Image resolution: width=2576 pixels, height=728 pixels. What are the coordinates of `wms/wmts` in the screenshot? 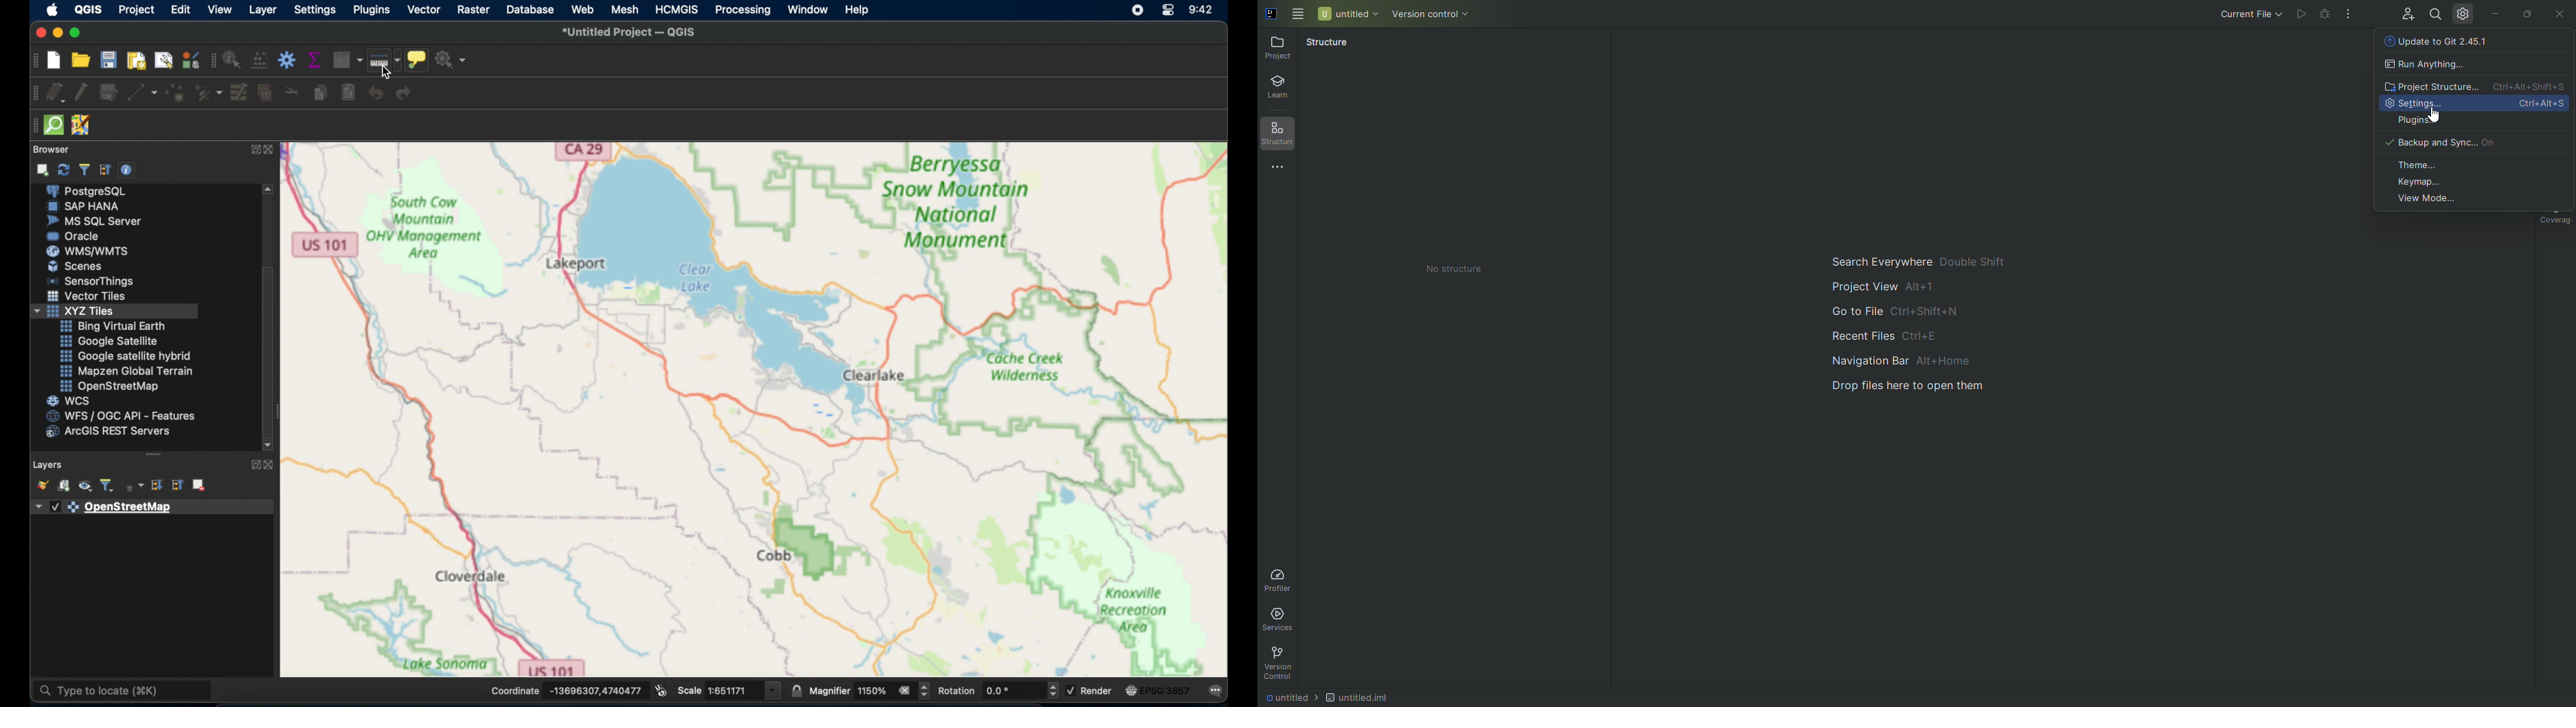 It's located at (89, 251).